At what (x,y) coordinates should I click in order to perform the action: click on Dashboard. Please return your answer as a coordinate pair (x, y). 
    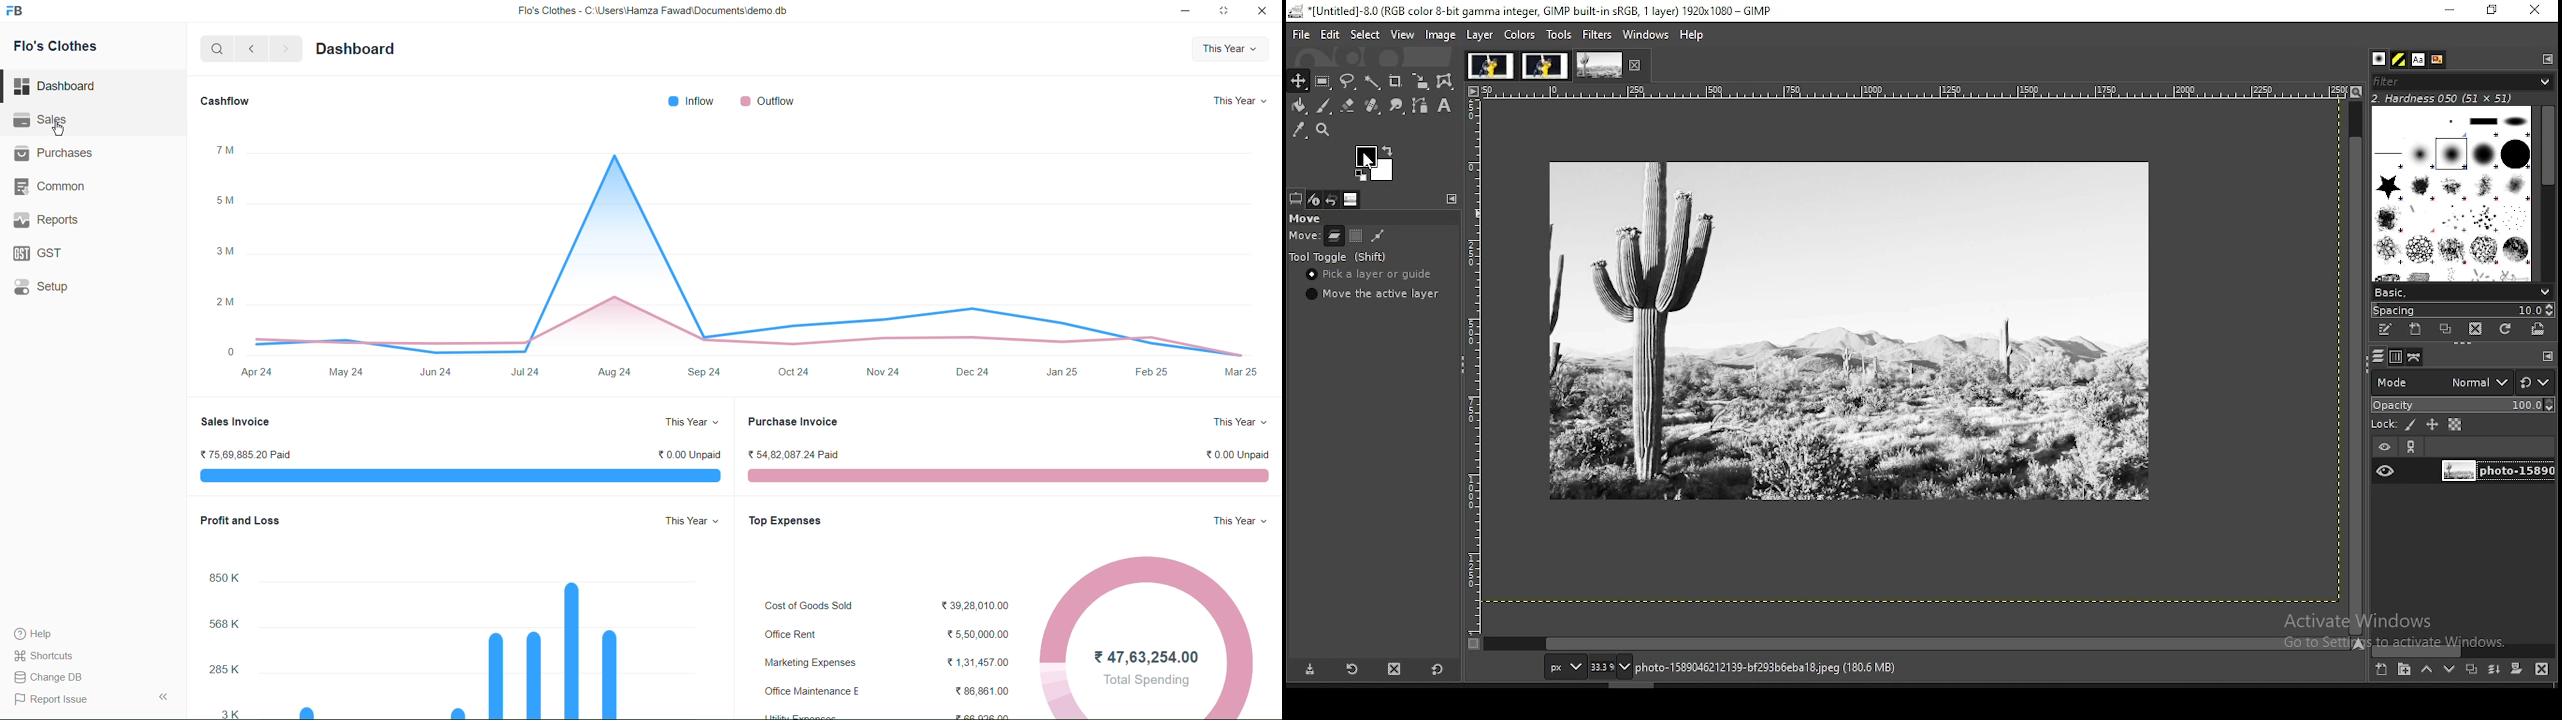
    Looking at the image, I should click on (358, 47).